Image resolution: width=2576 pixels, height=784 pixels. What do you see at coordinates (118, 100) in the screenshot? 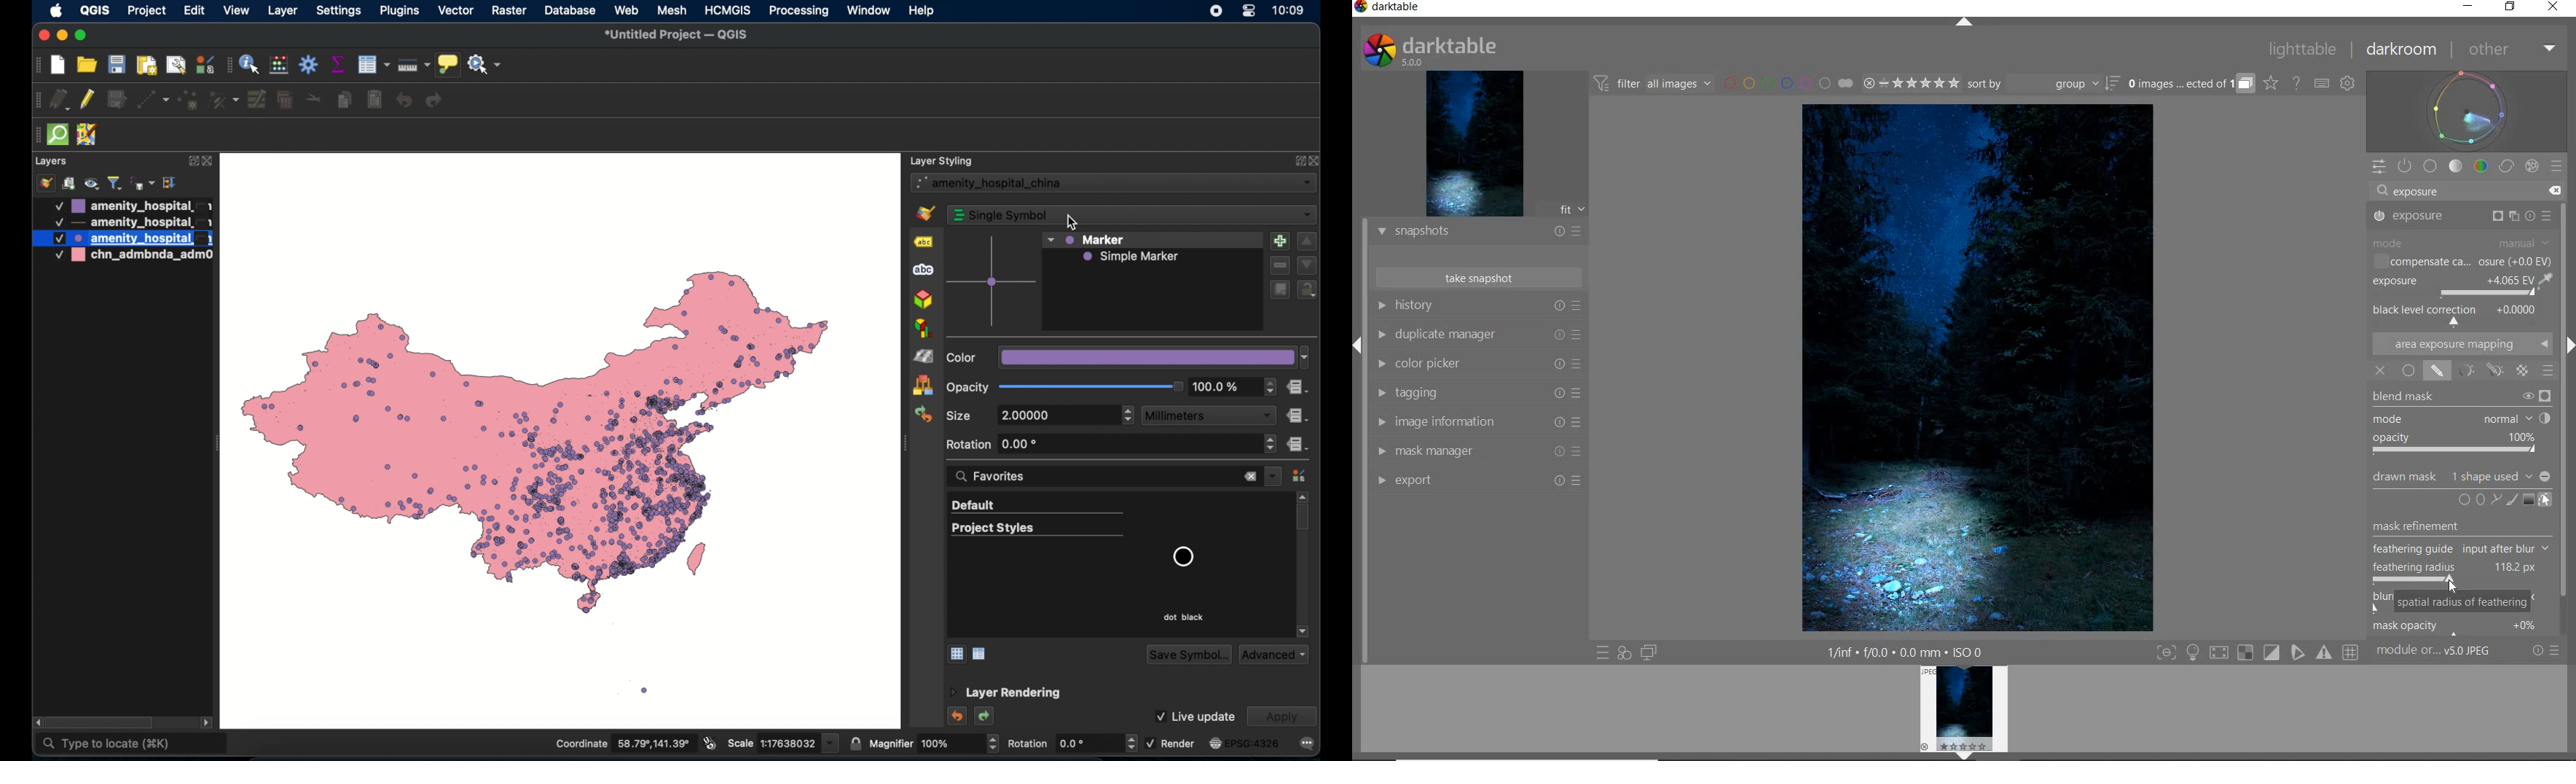
I see `save edits` at bounding box center [118, 100].